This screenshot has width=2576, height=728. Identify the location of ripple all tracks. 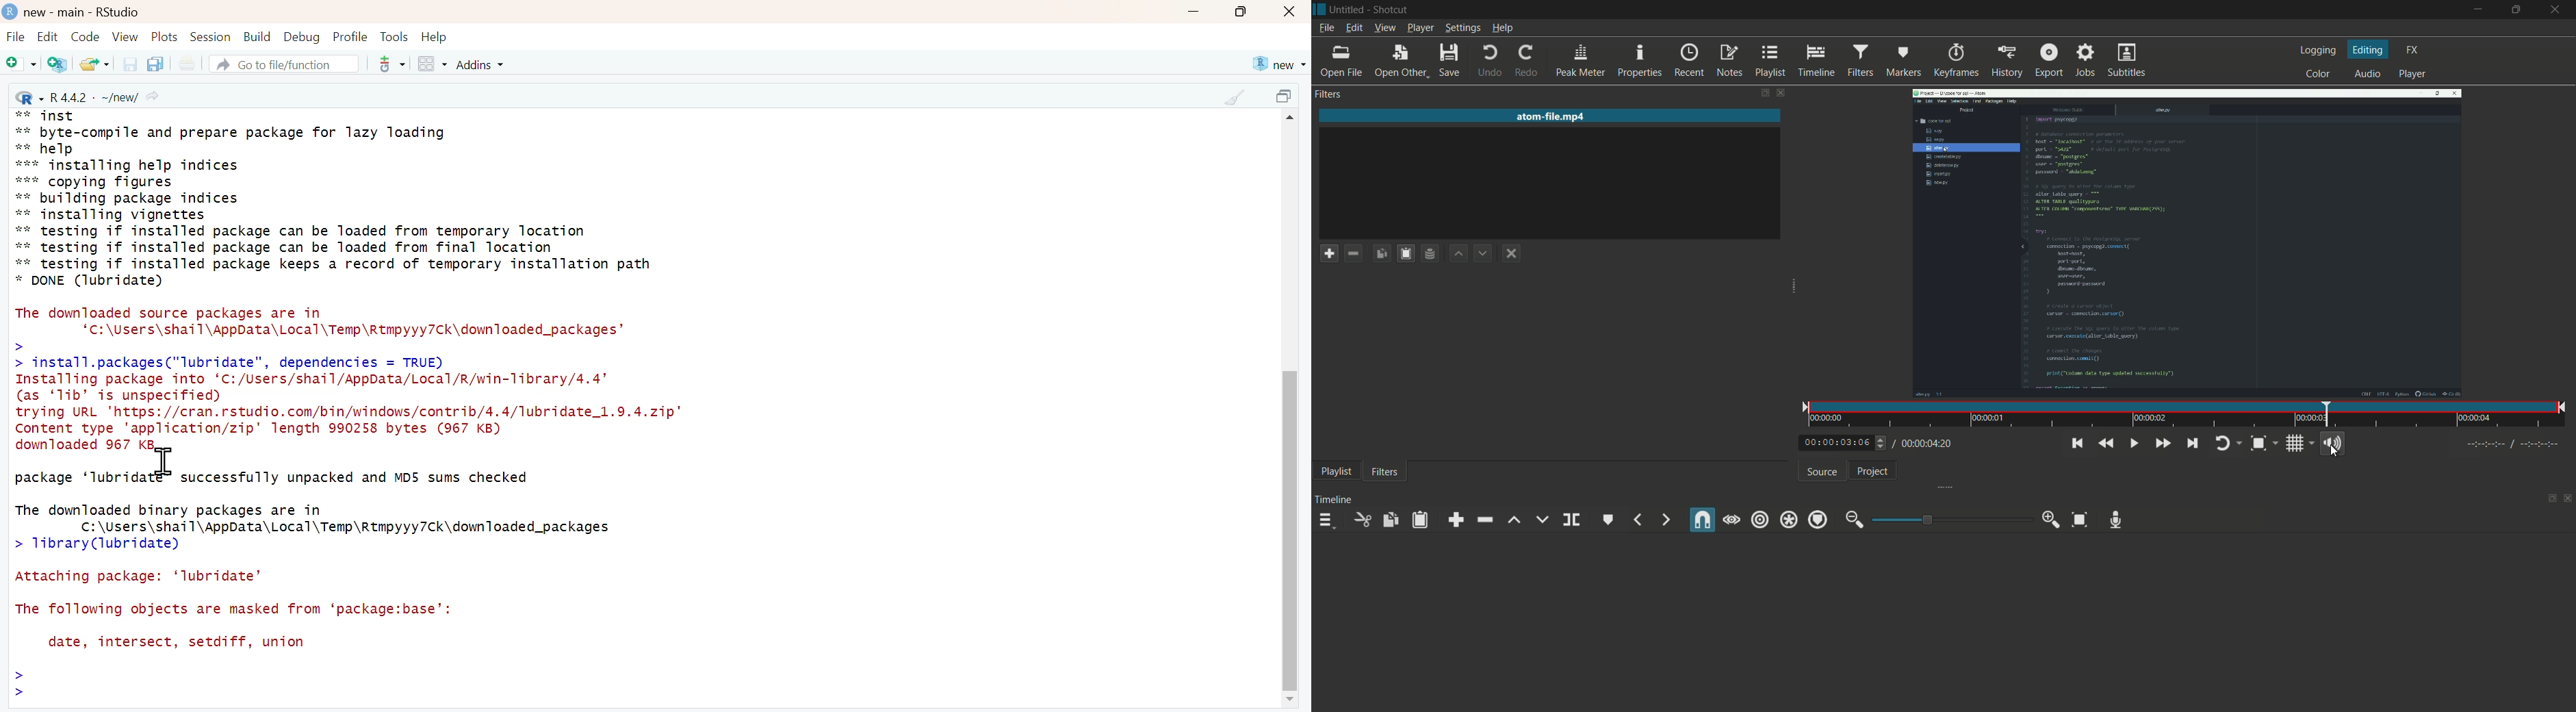
(1788, 520).